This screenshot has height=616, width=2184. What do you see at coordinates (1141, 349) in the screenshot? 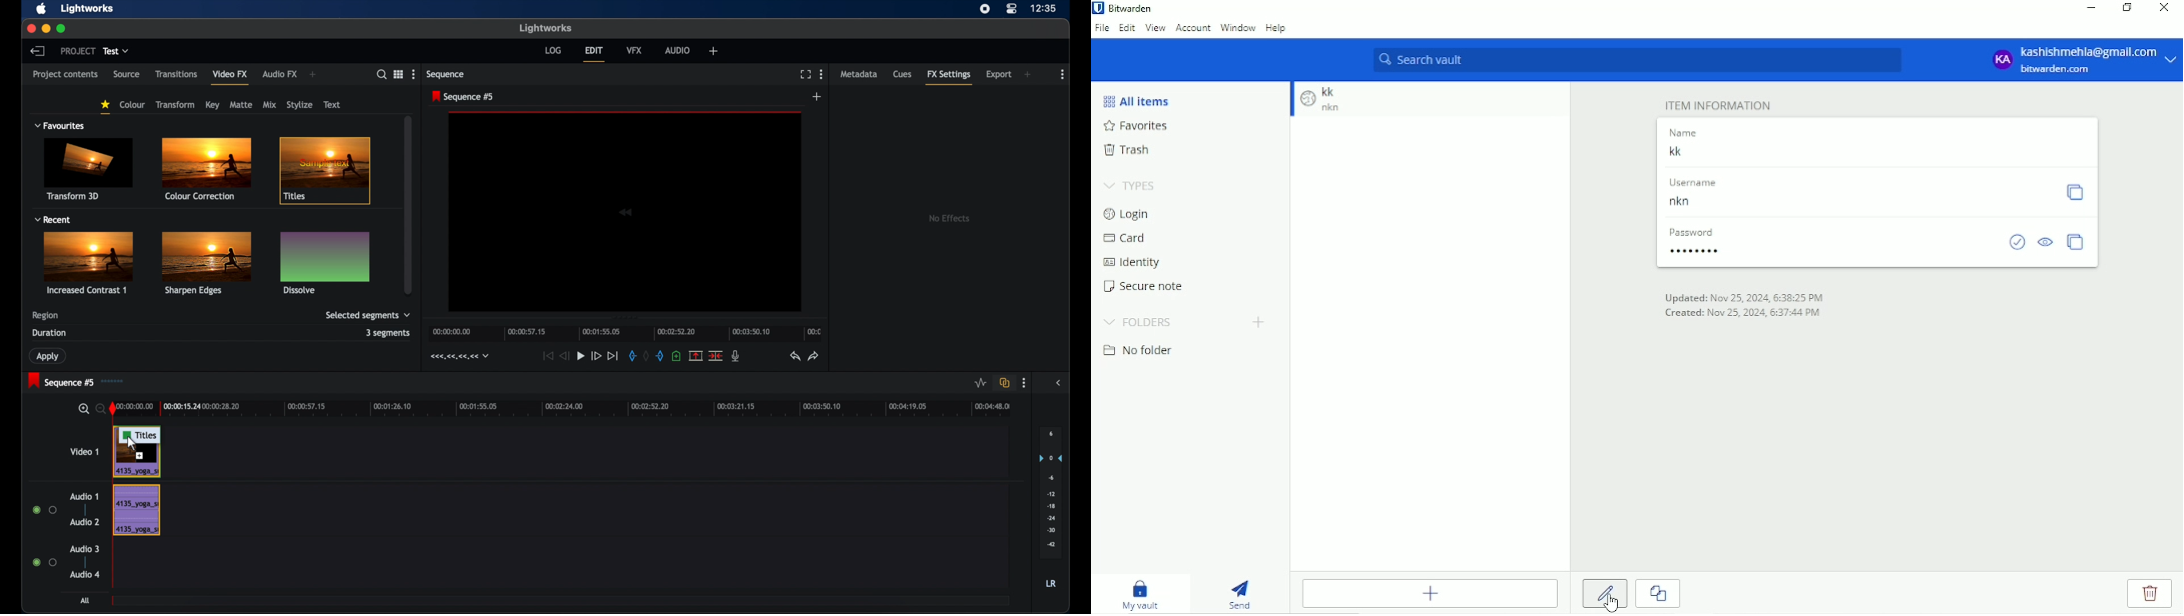
I see `No folder` at bounding box center [1141, 349].